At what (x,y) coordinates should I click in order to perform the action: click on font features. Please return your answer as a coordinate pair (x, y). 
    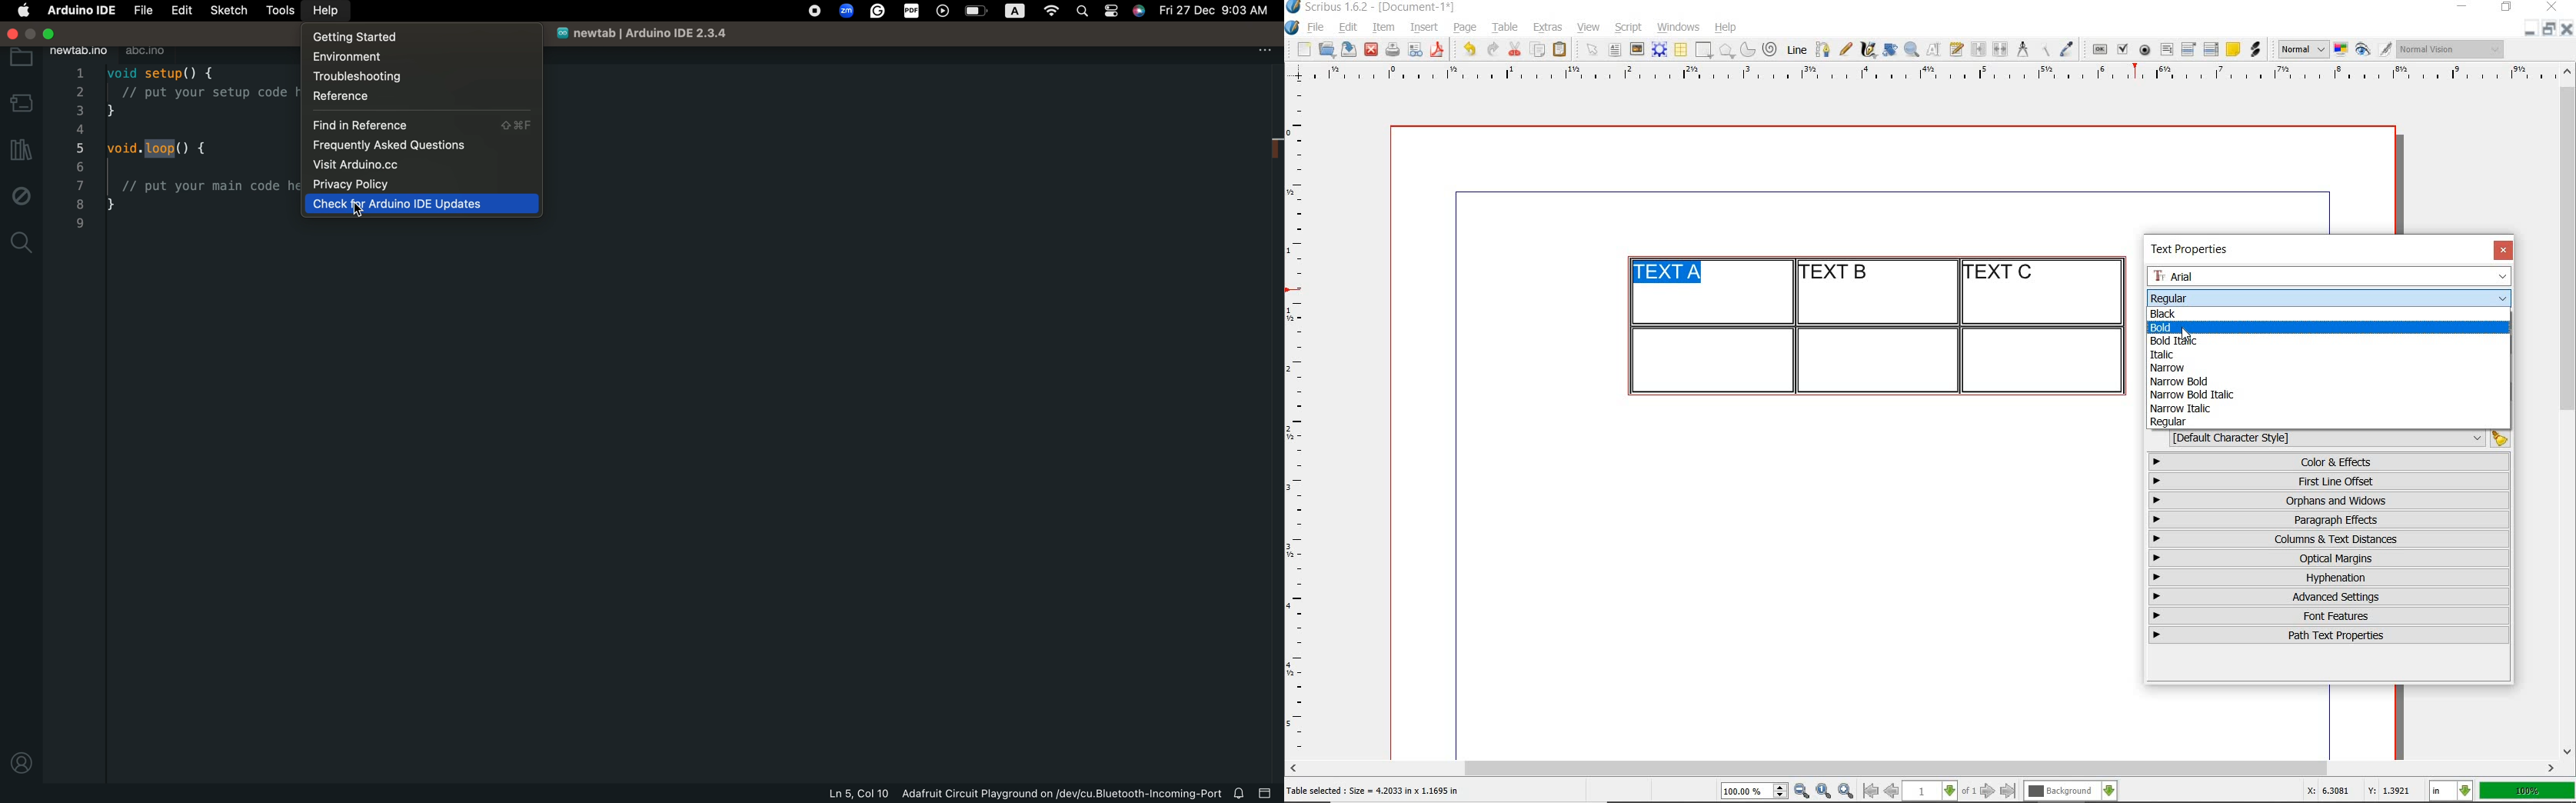
    Looking at the image, I should click on (2329, 615).